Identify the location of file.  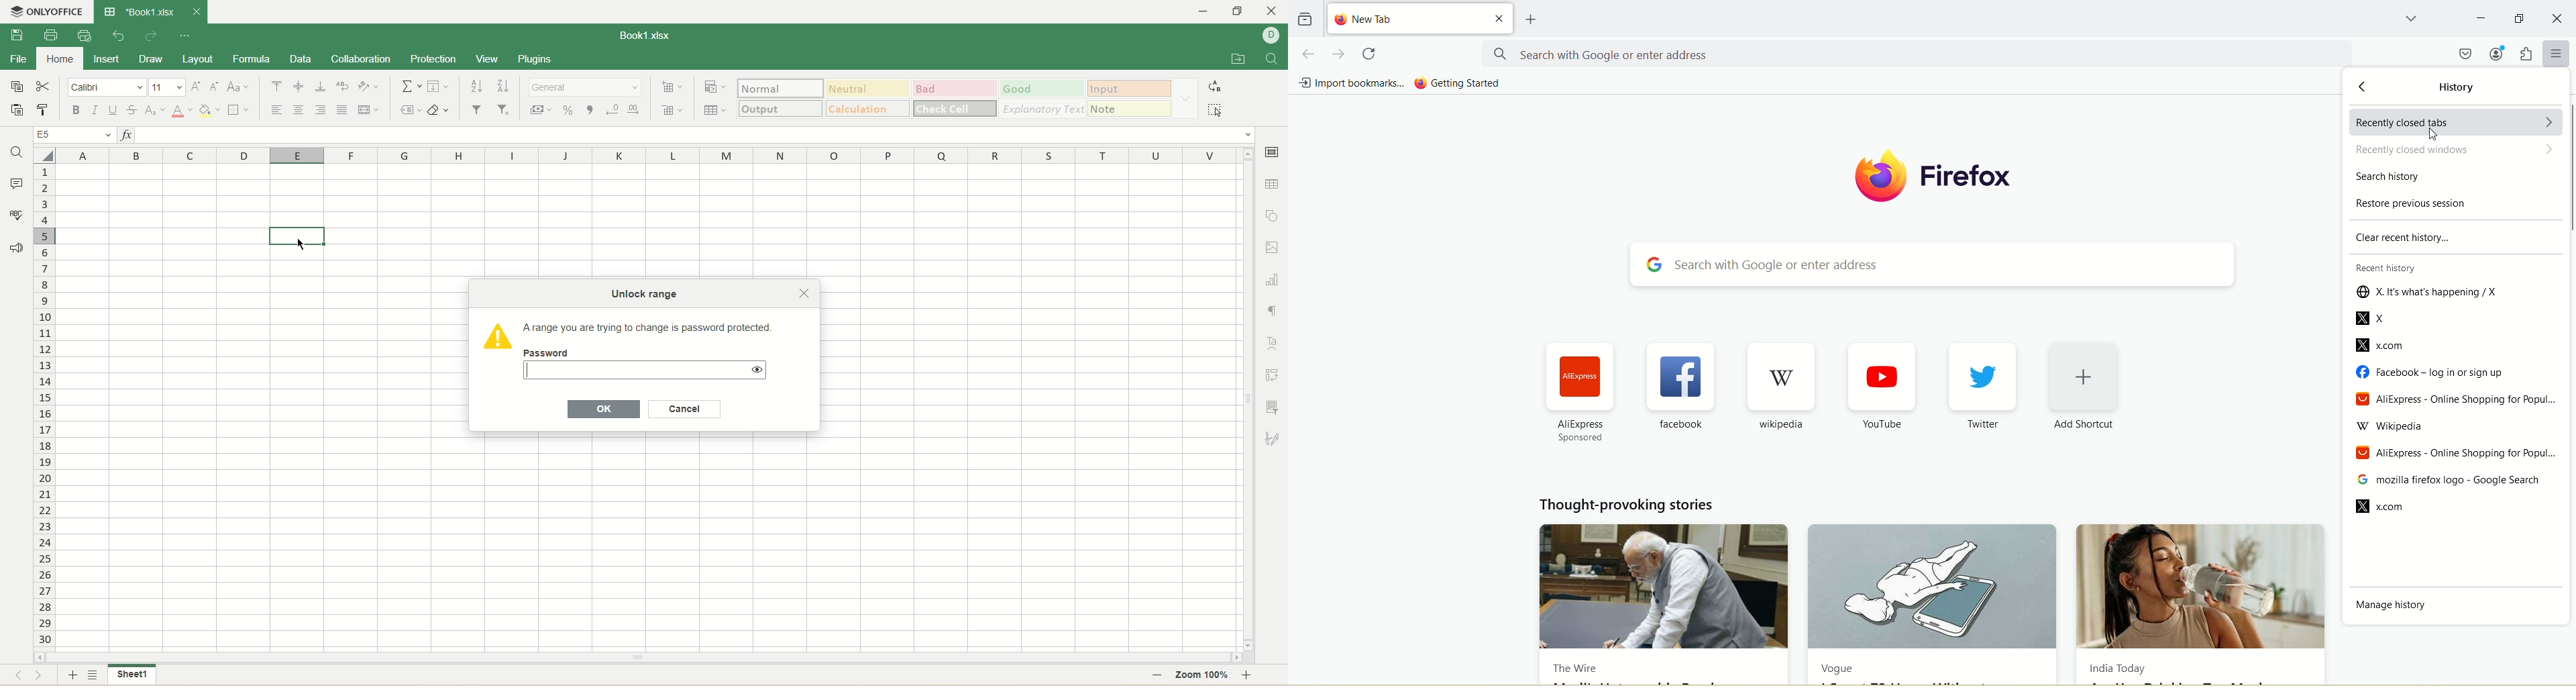
(19, 60).